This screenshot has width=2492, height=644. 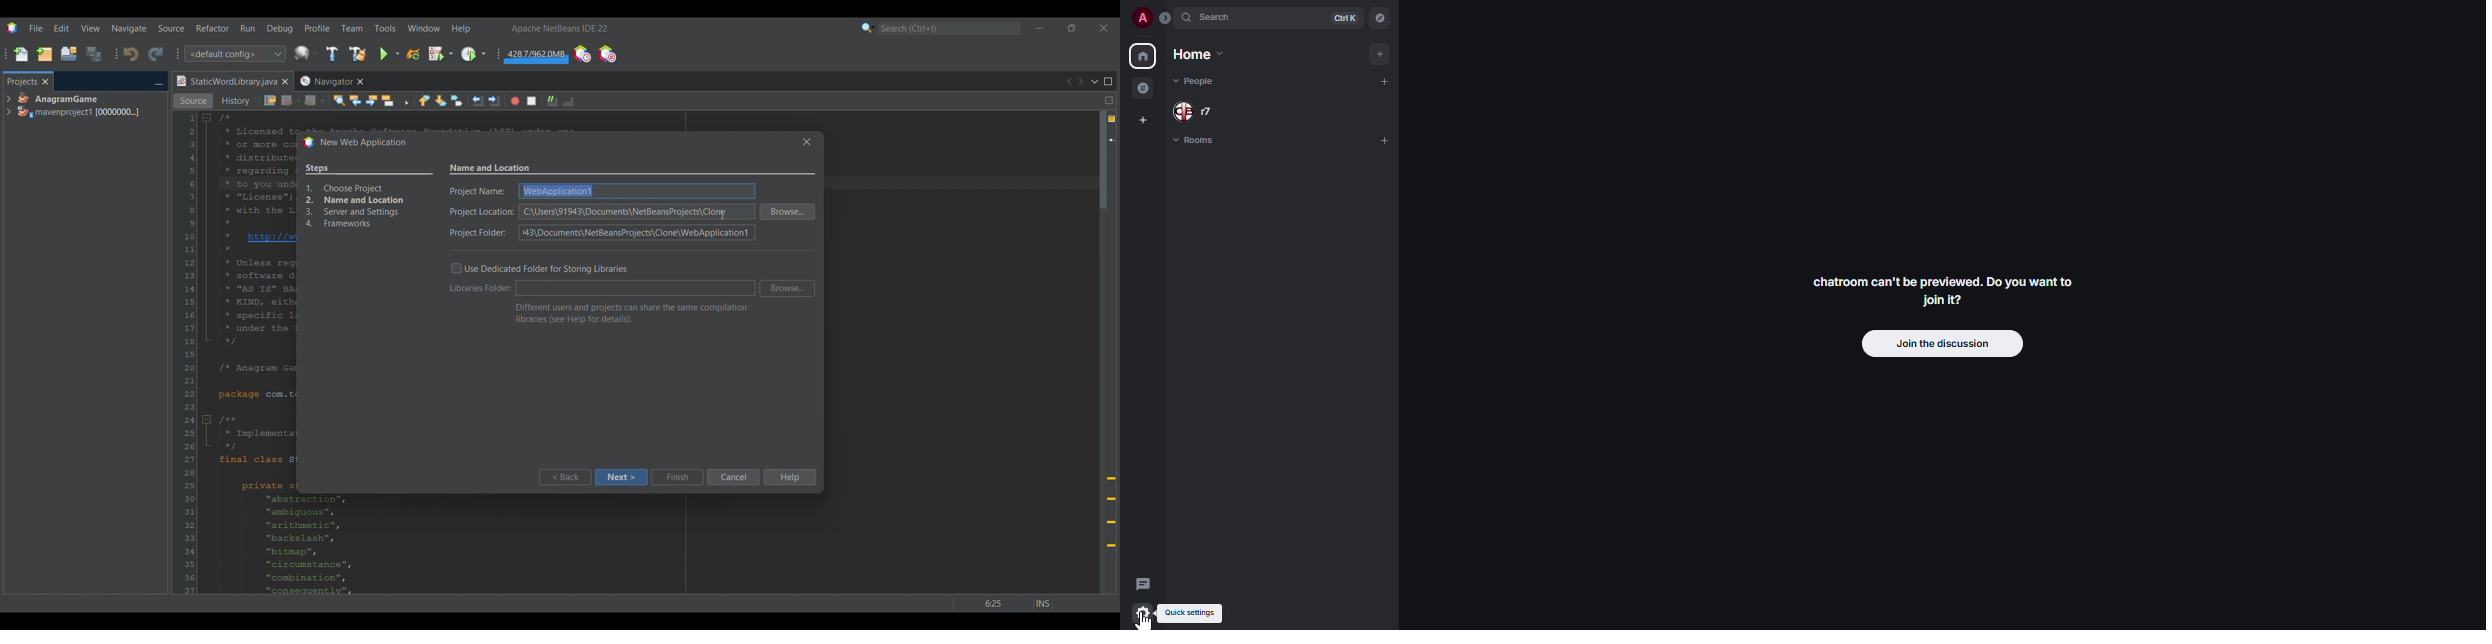 I want to click on add, so click(x=1377, y=53).